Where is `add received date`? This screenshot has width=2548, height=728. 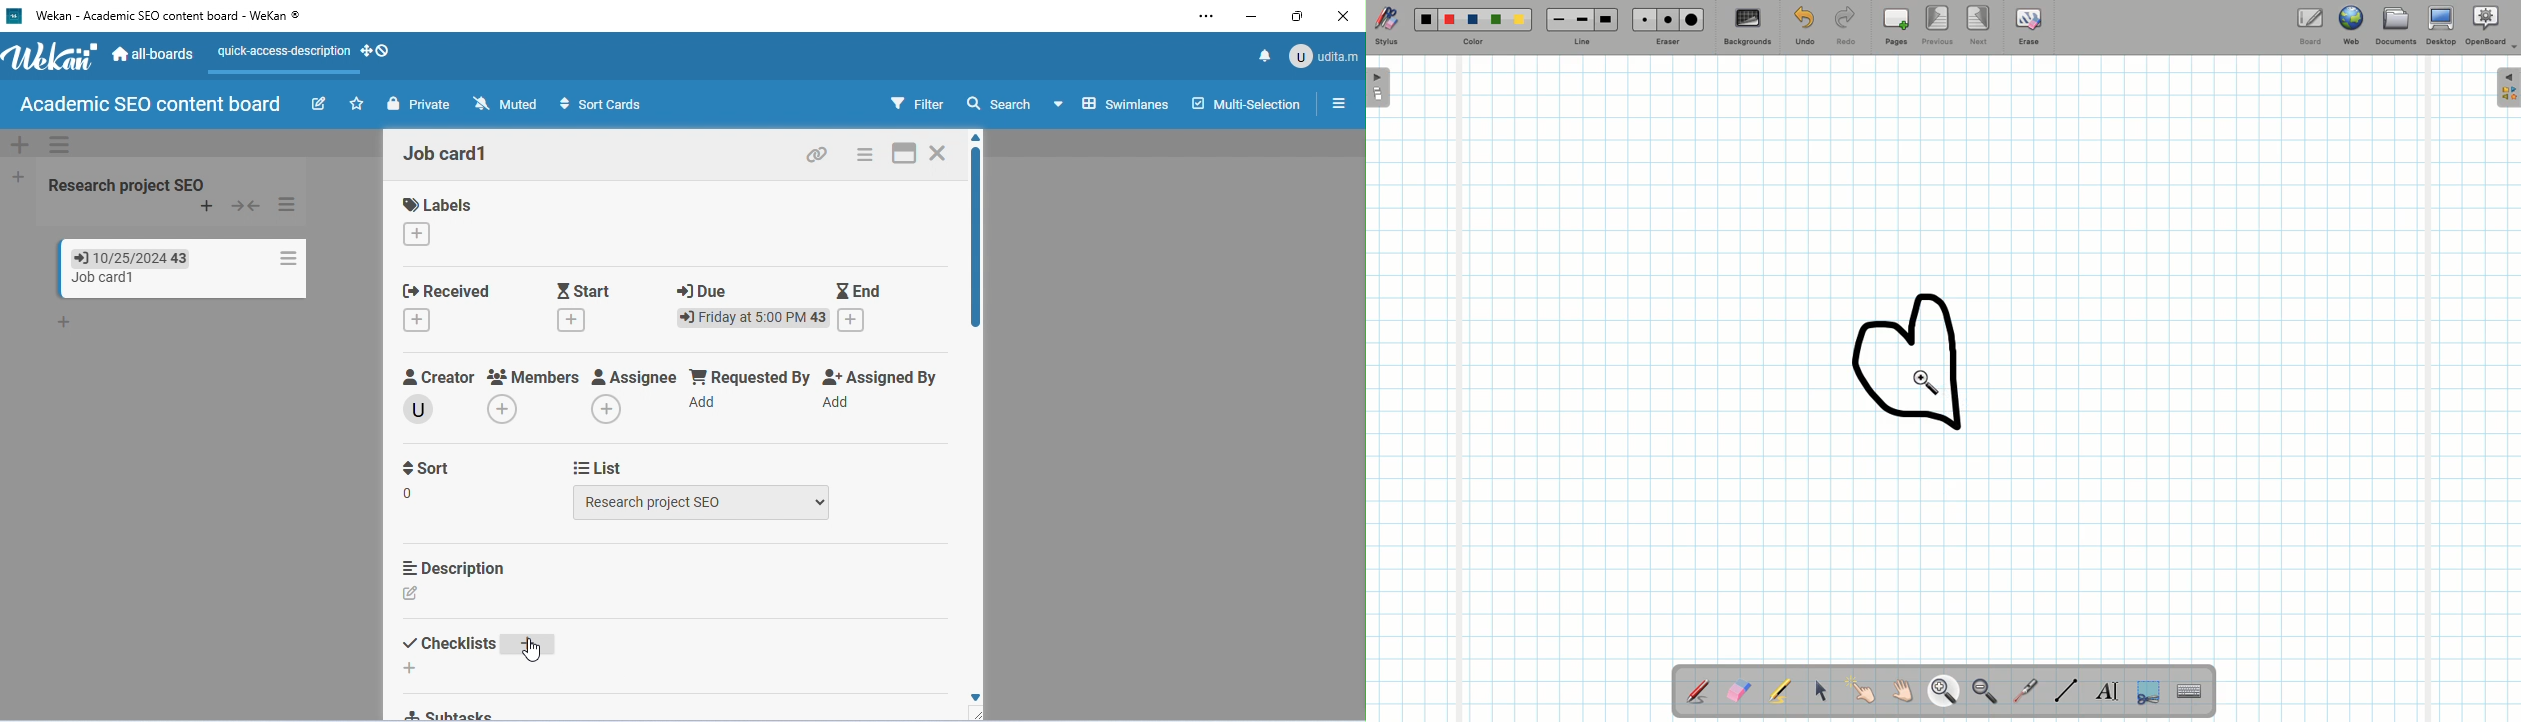
add received date is located at coordinates (418, 321).